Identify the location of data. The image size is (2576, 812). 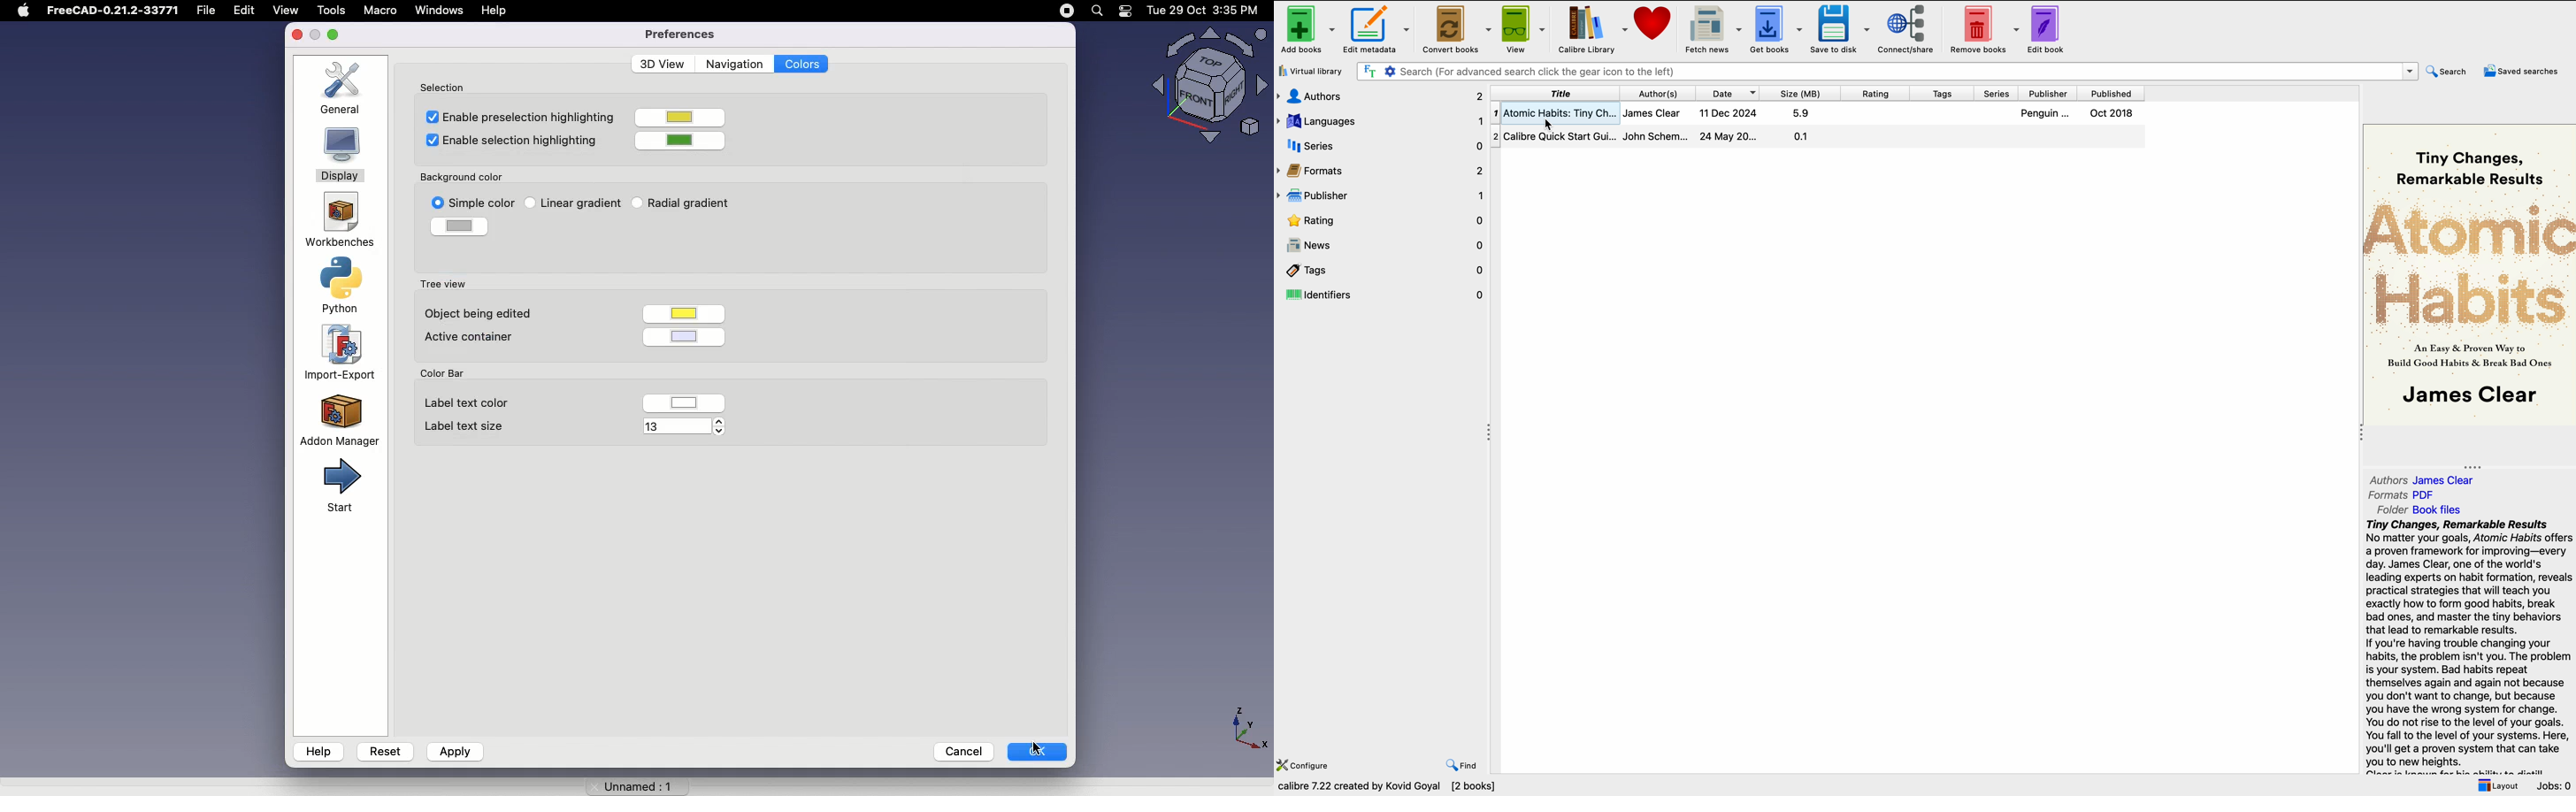
(1403, 787).